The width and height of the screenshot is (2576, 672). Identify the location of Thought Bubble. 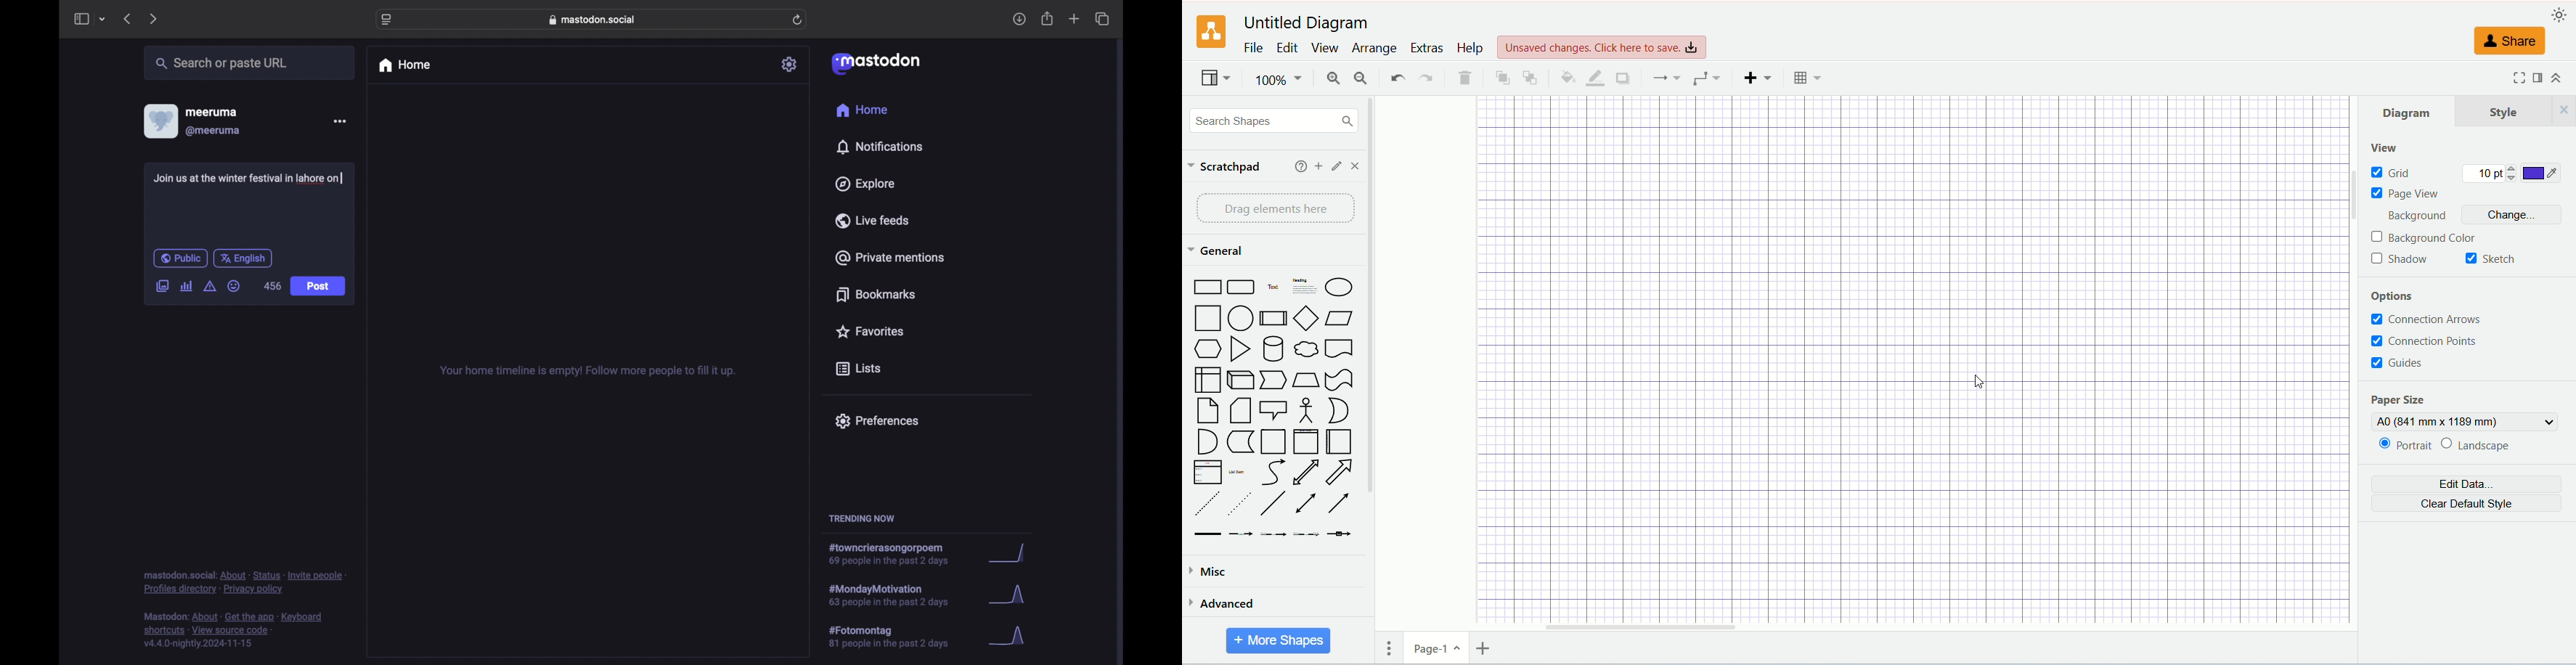
(1307, 351).